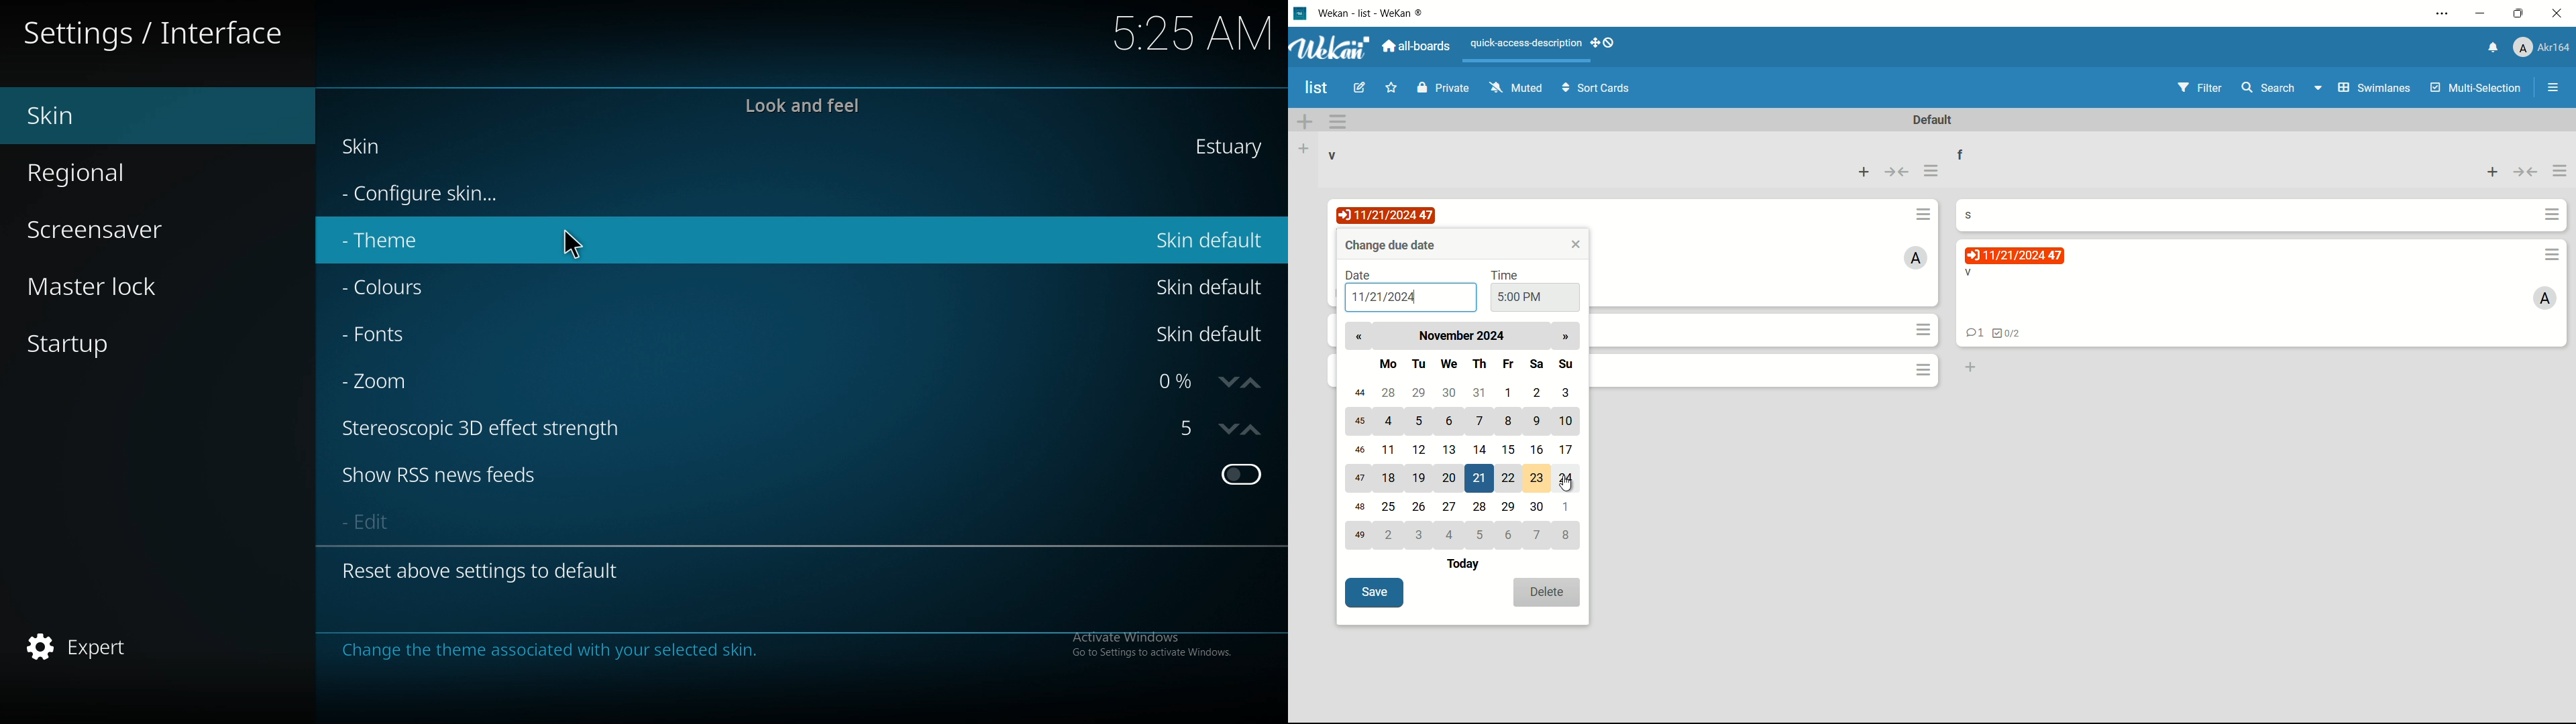  I want to click on skin, so click(113, 118).